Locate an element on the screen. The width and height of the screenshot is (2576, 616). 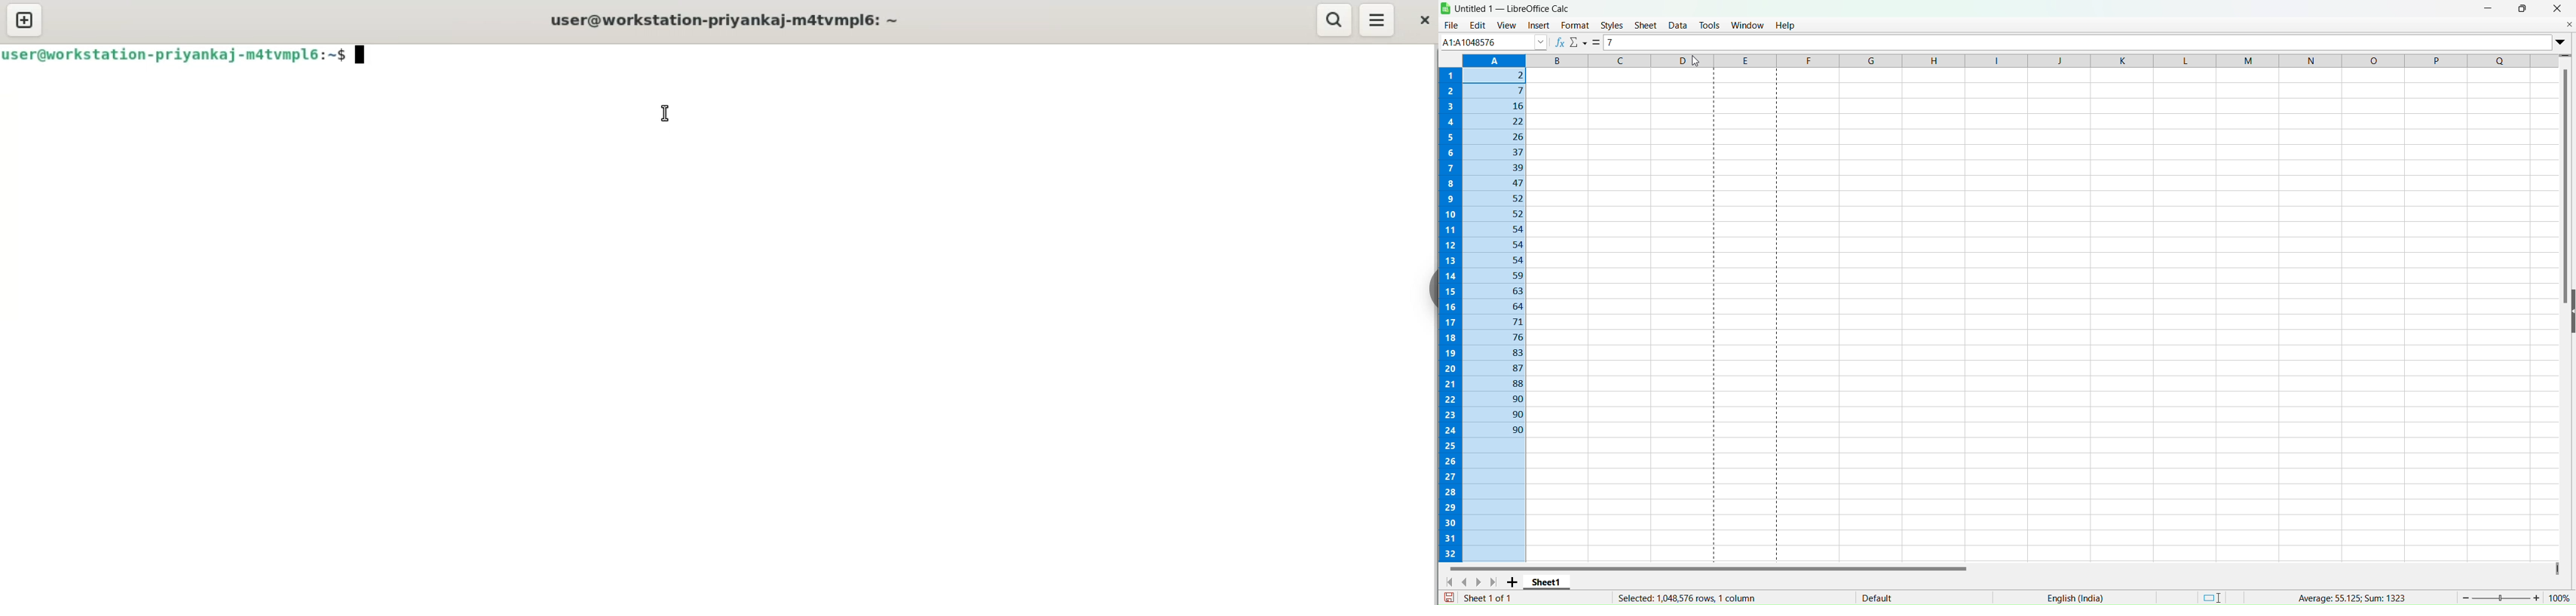
Styles is located at coordinates (1612, 26).